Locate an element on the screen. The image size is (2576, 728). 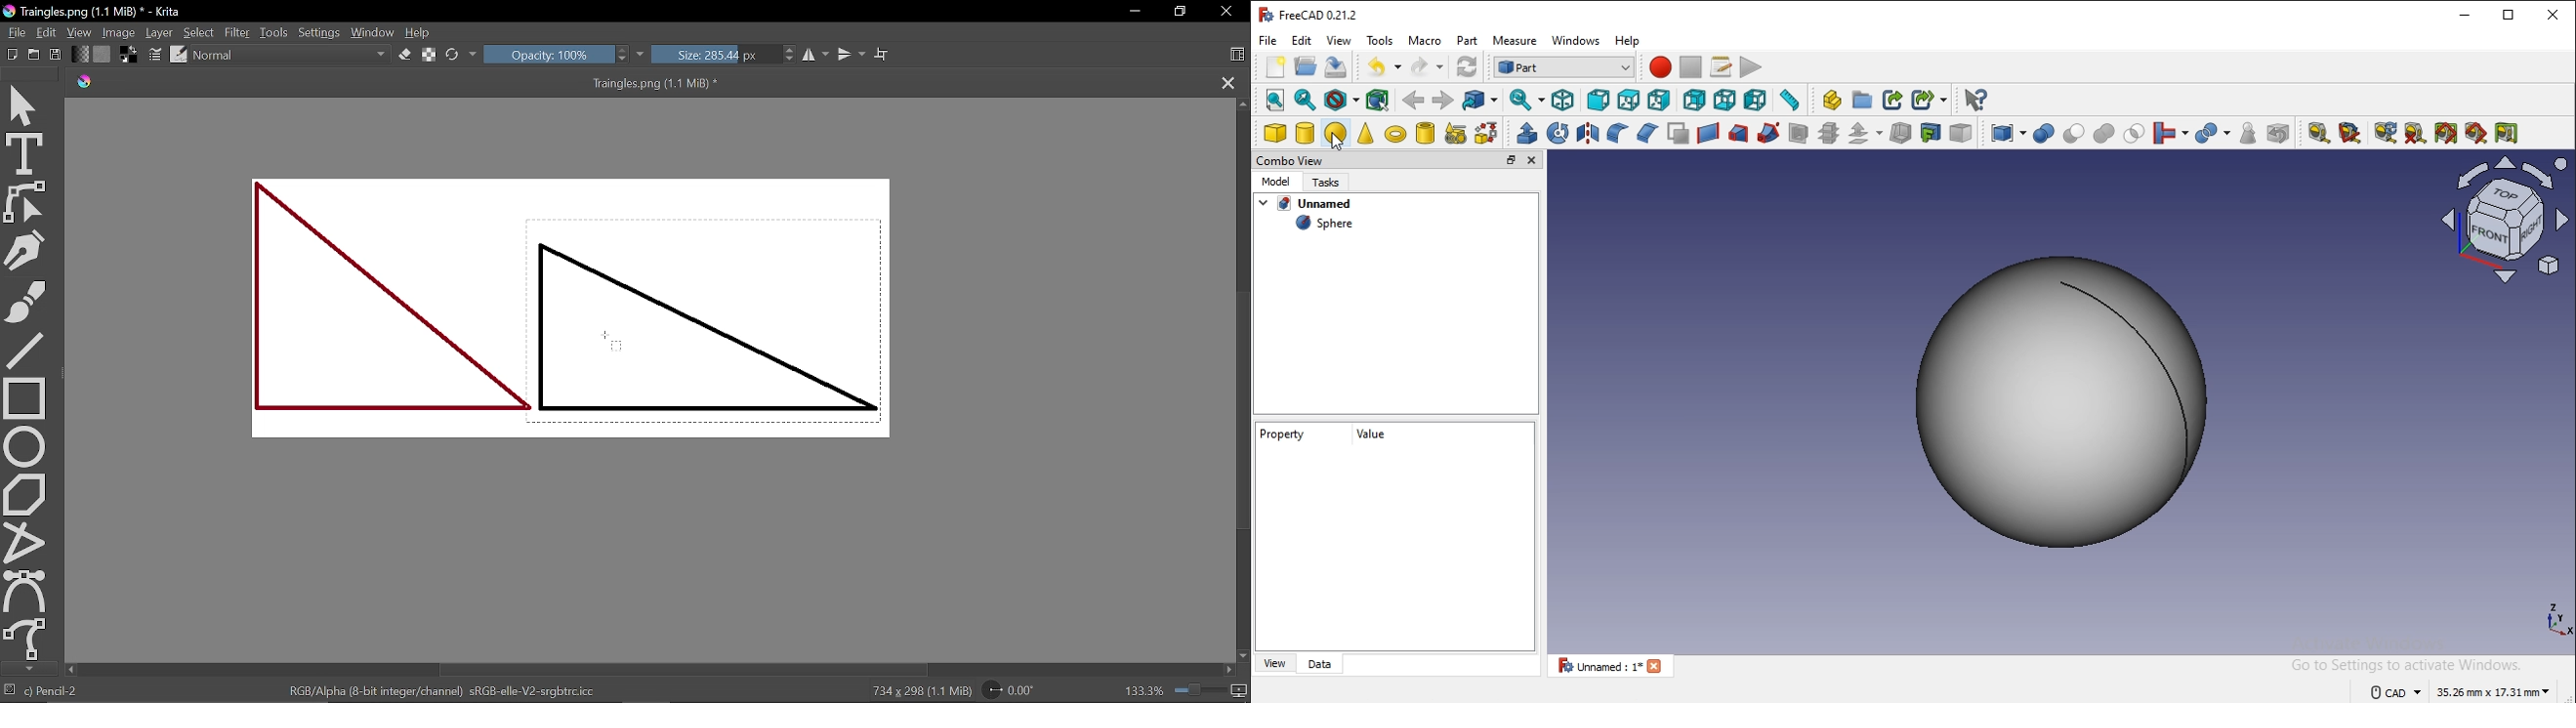
Vertical mirror tool is located at coordinates (852, 55).